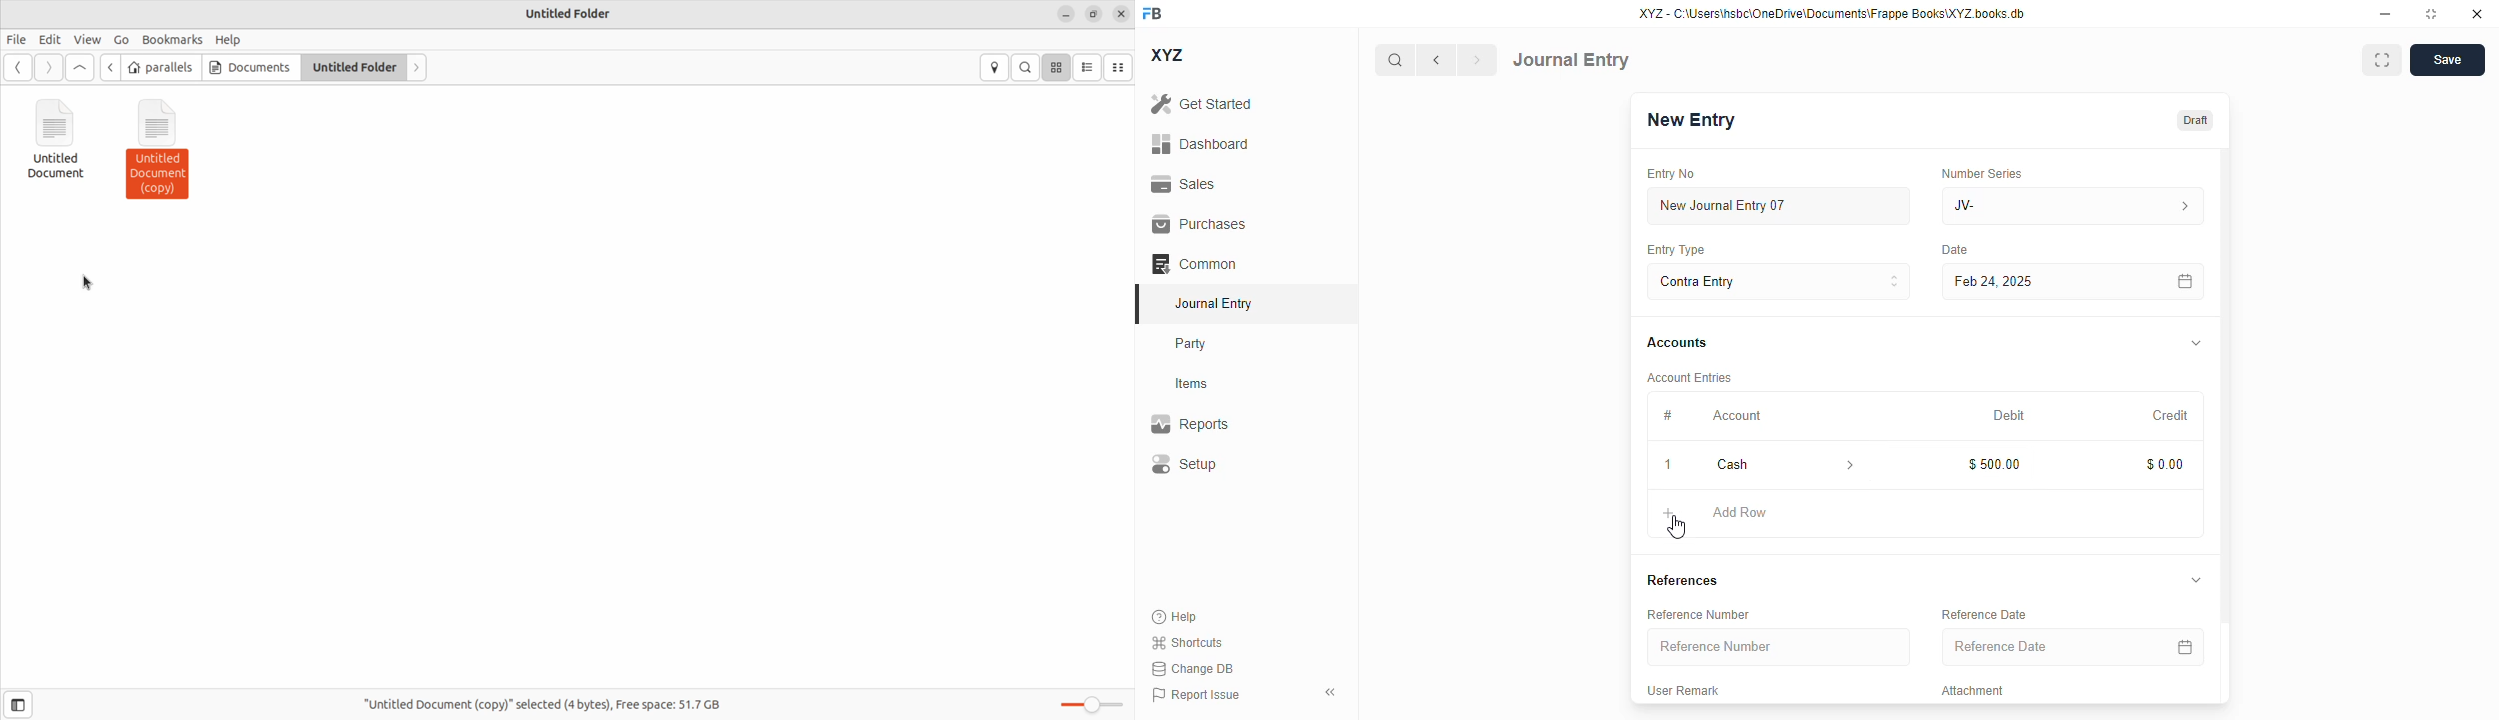  What do you see at coordinates (2382, 60) in the screenshot?
I see `maximise window` at bounding box center [2382, 60].